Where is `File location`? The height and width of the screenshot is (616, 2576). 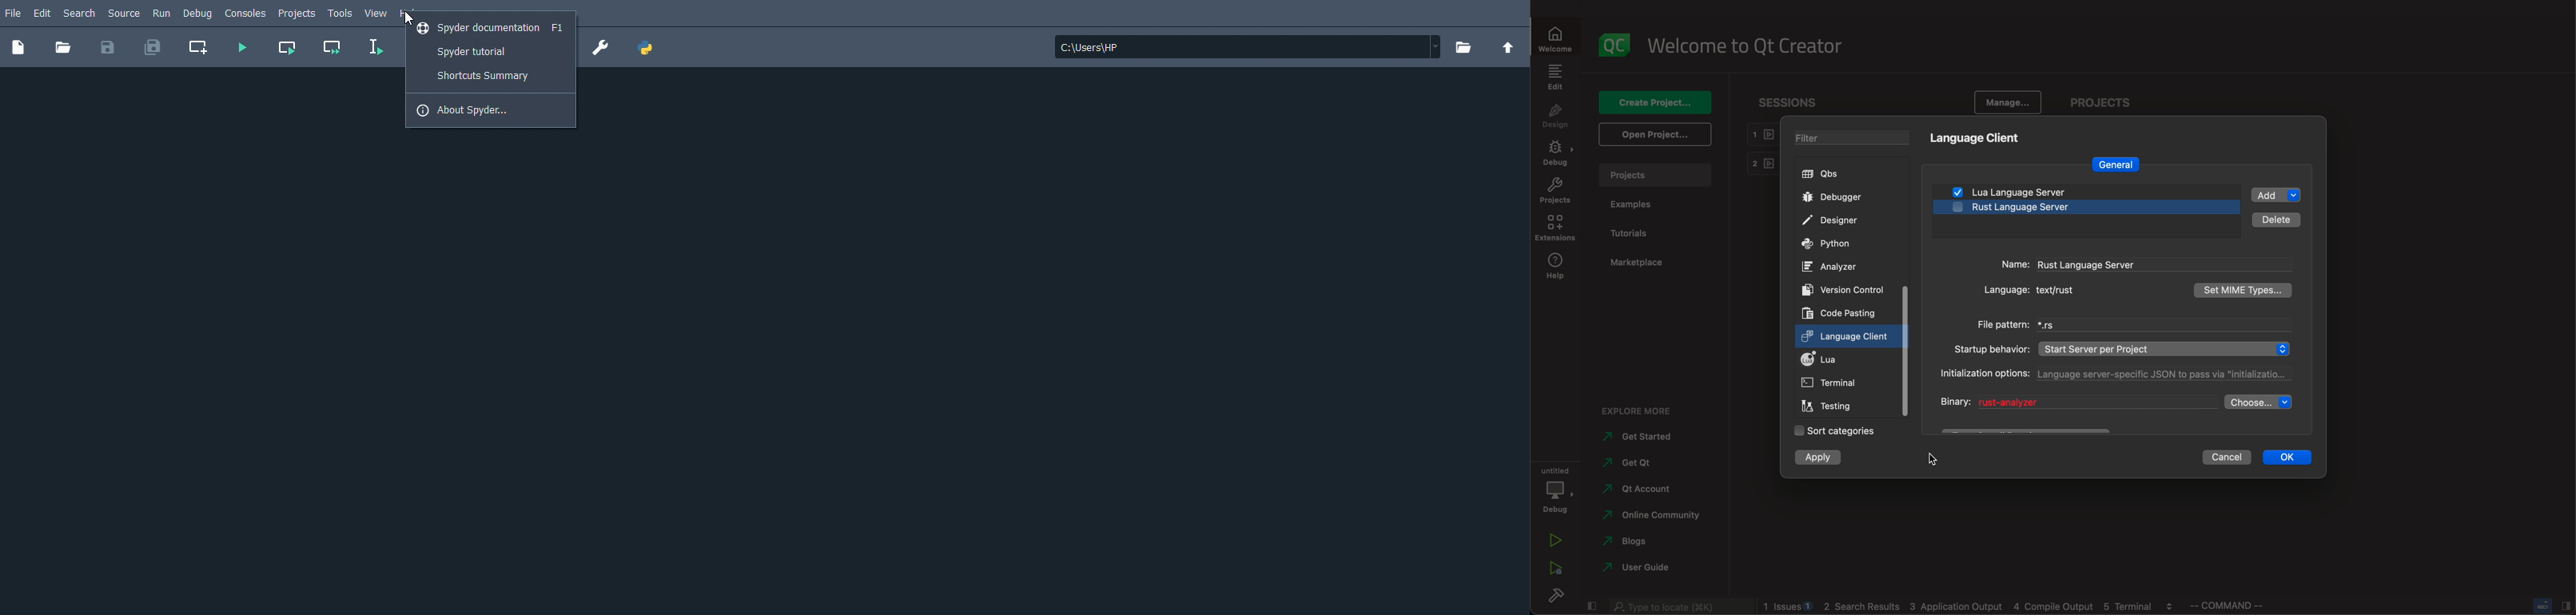 File location is located at coordinates (1248, 47).